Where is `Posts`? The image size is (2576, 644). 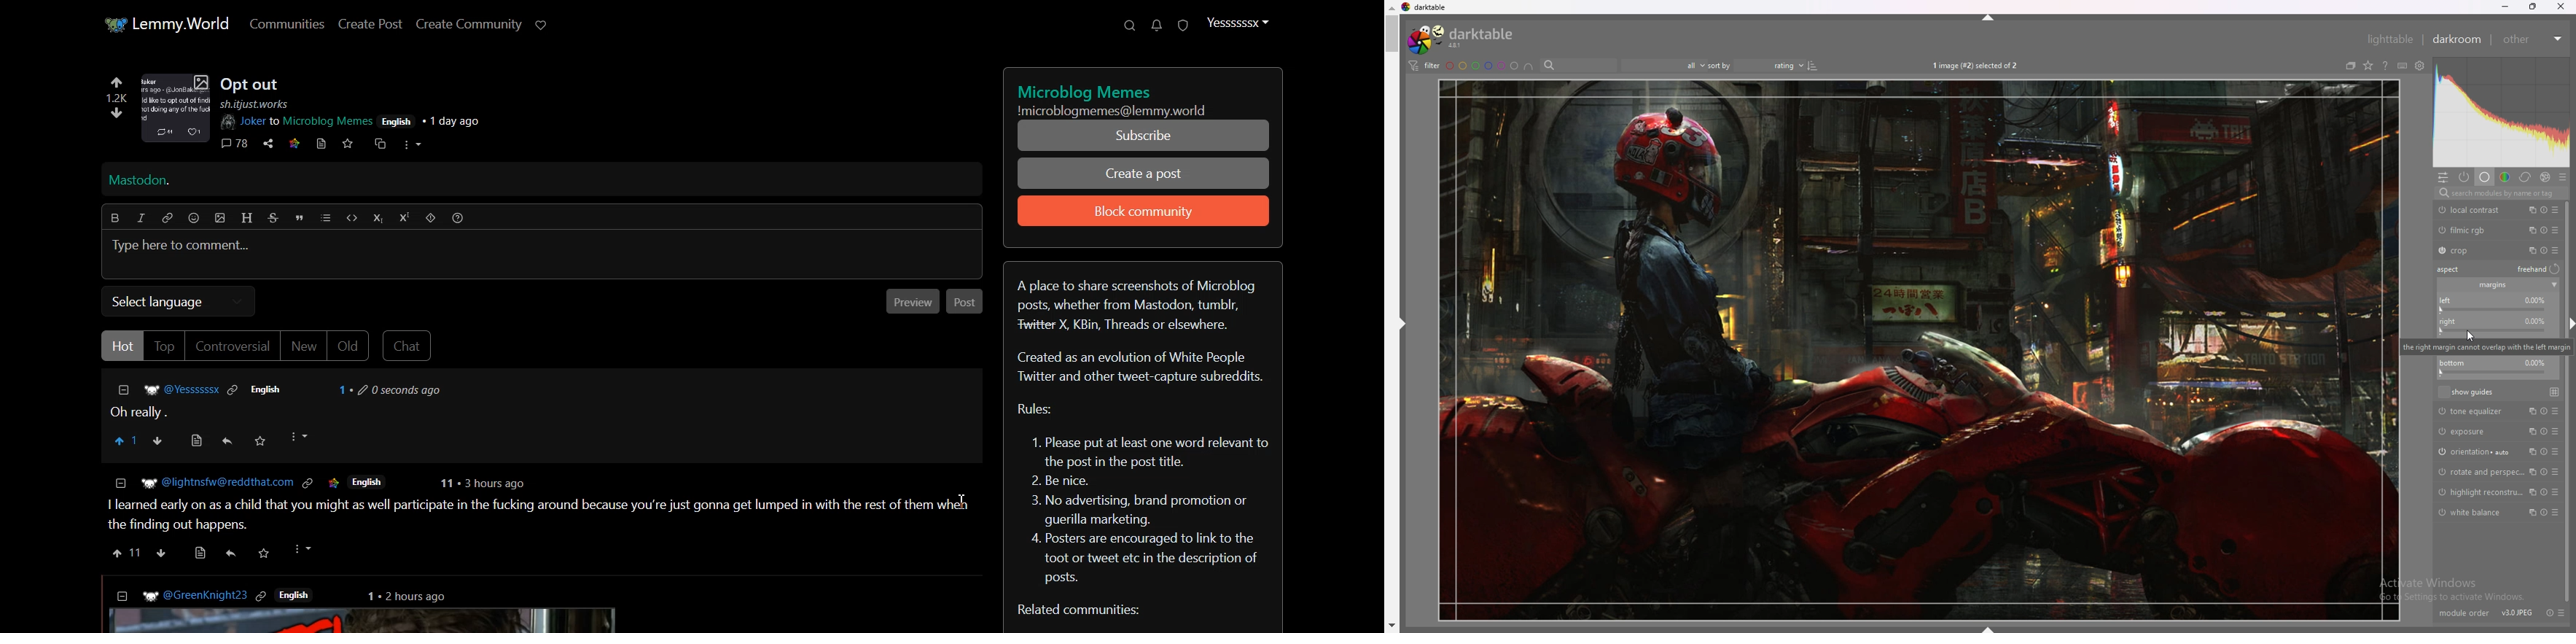 Posts is located at coordinates (536, 501).